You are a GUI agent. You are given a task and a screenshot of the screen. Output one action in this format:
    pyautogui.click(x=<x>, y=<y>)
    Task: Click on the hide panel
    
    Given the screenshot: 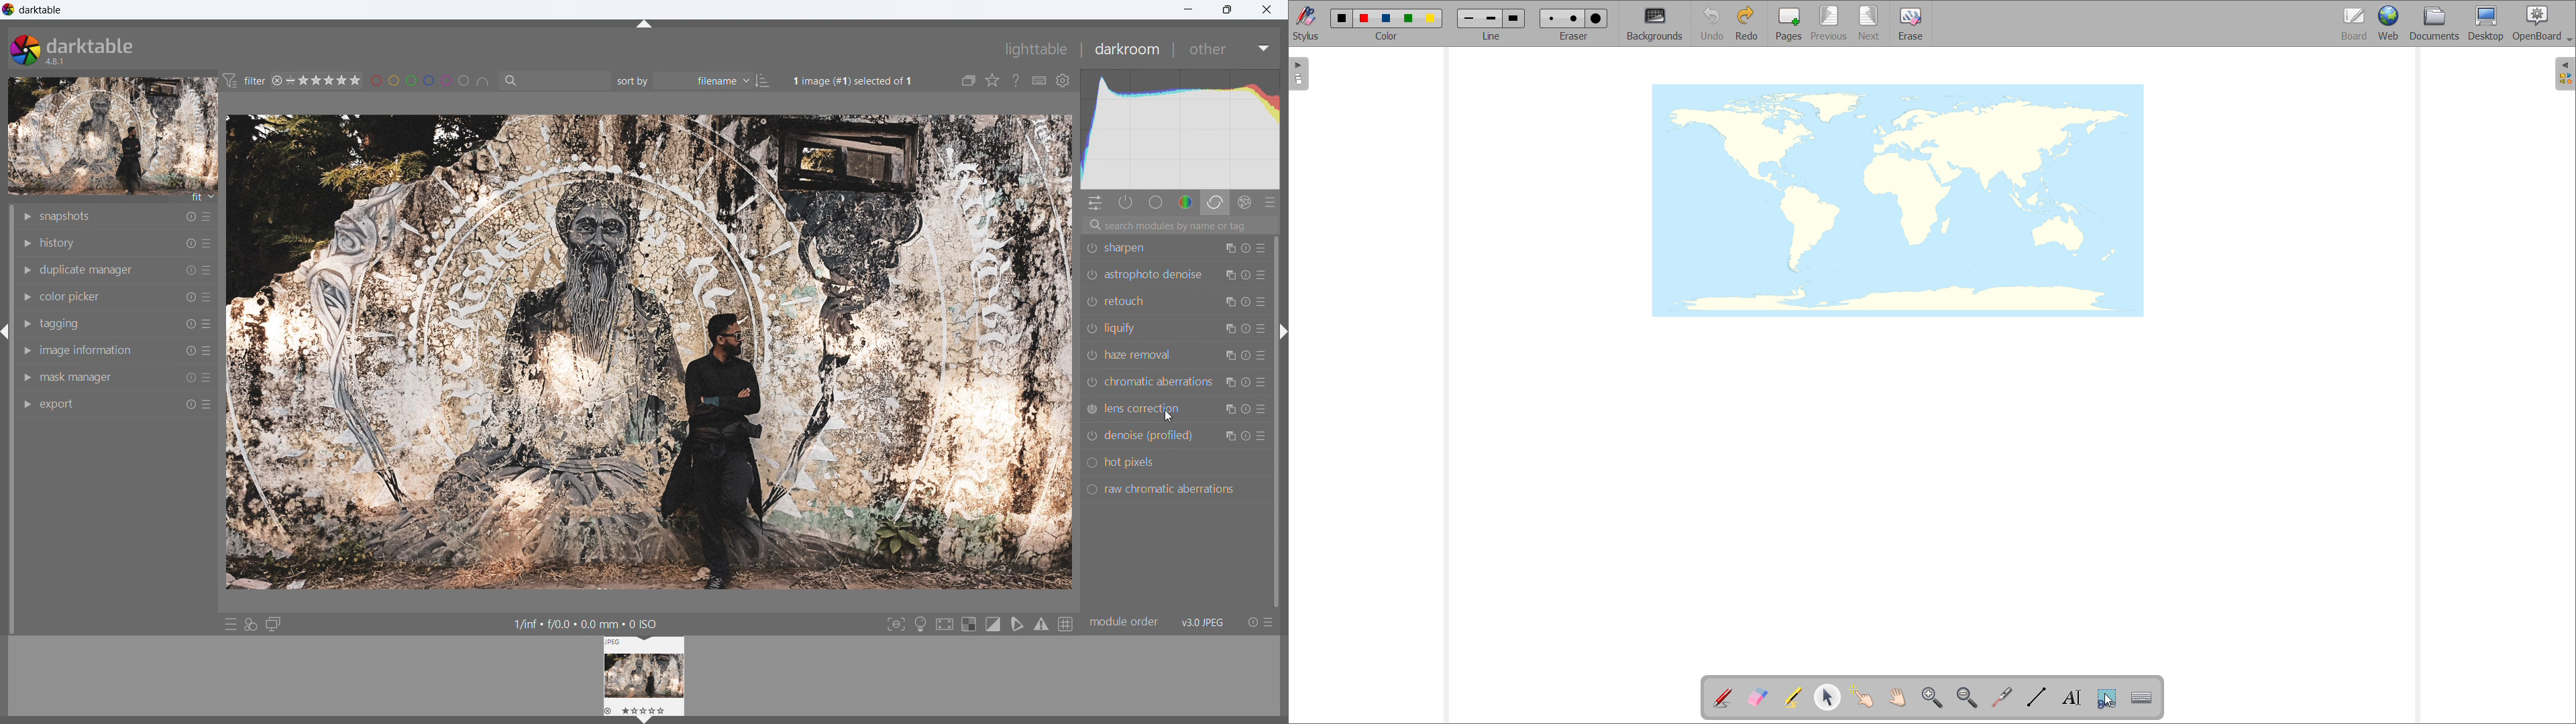 What is the action you would take?
    pyautogui.click(x=645, y=24)
    